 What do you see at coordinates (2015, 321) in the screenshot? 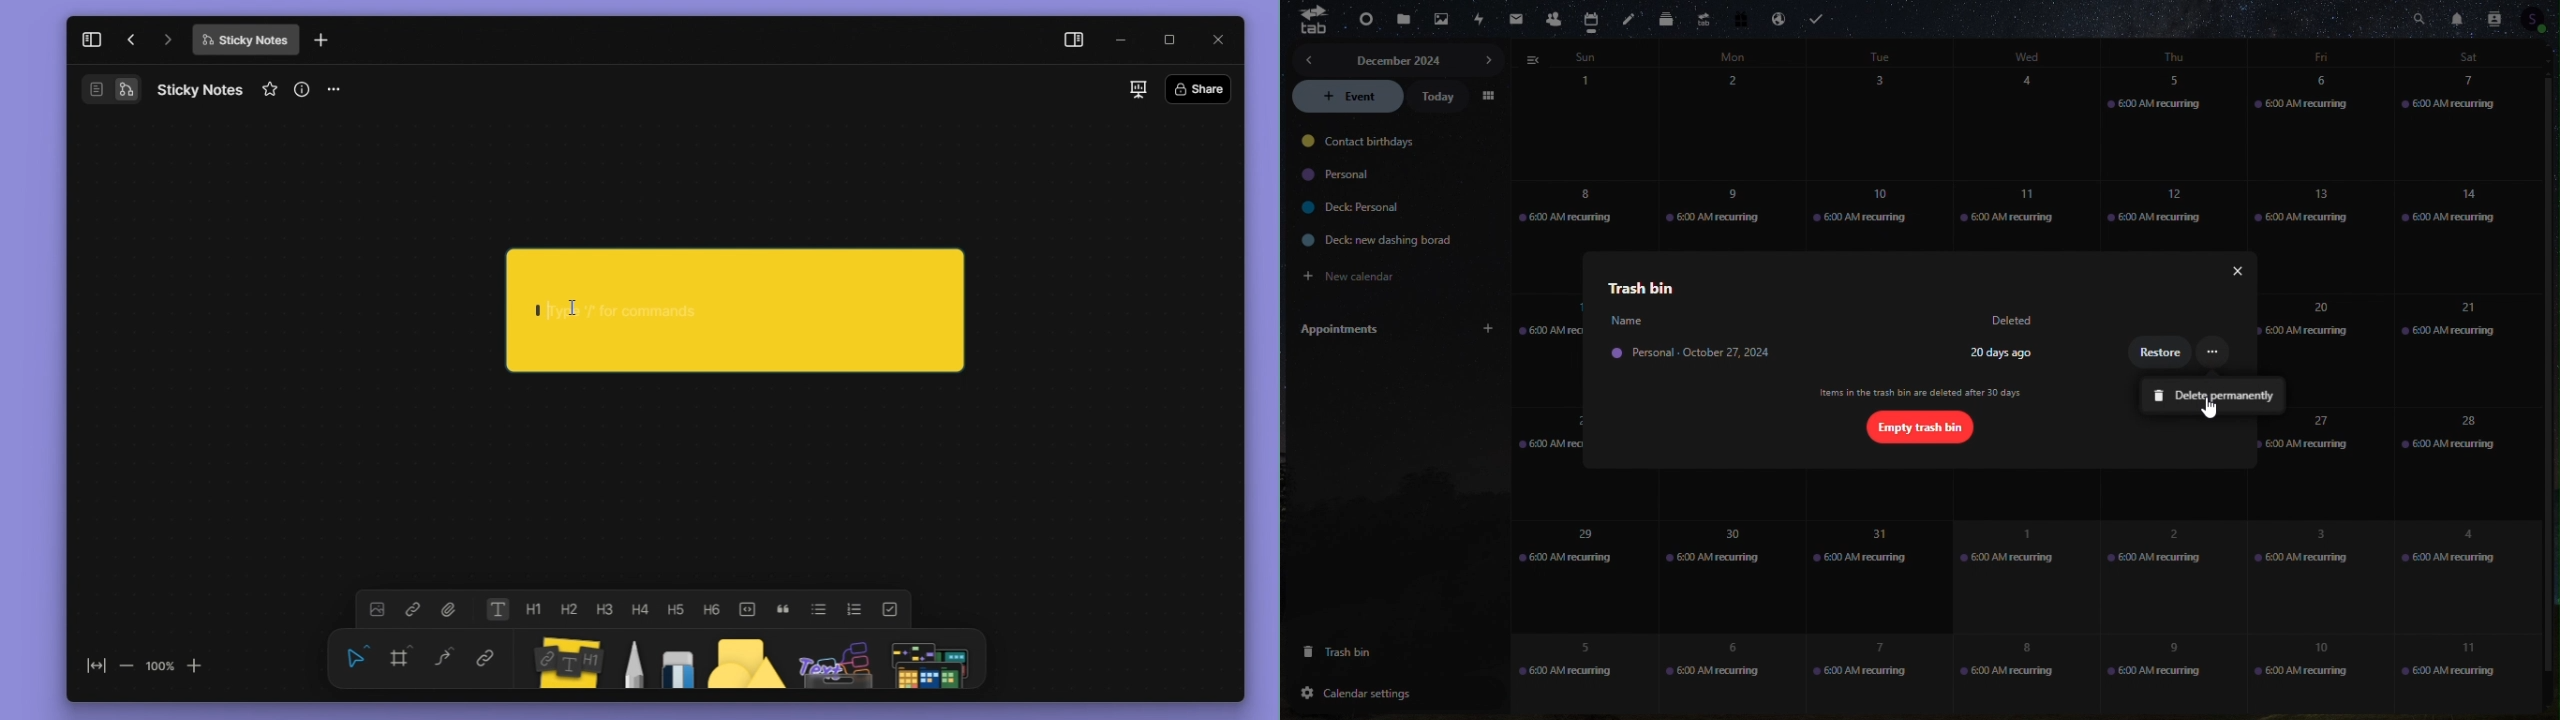
I see `deleted` at bounding box center [2015, 321].